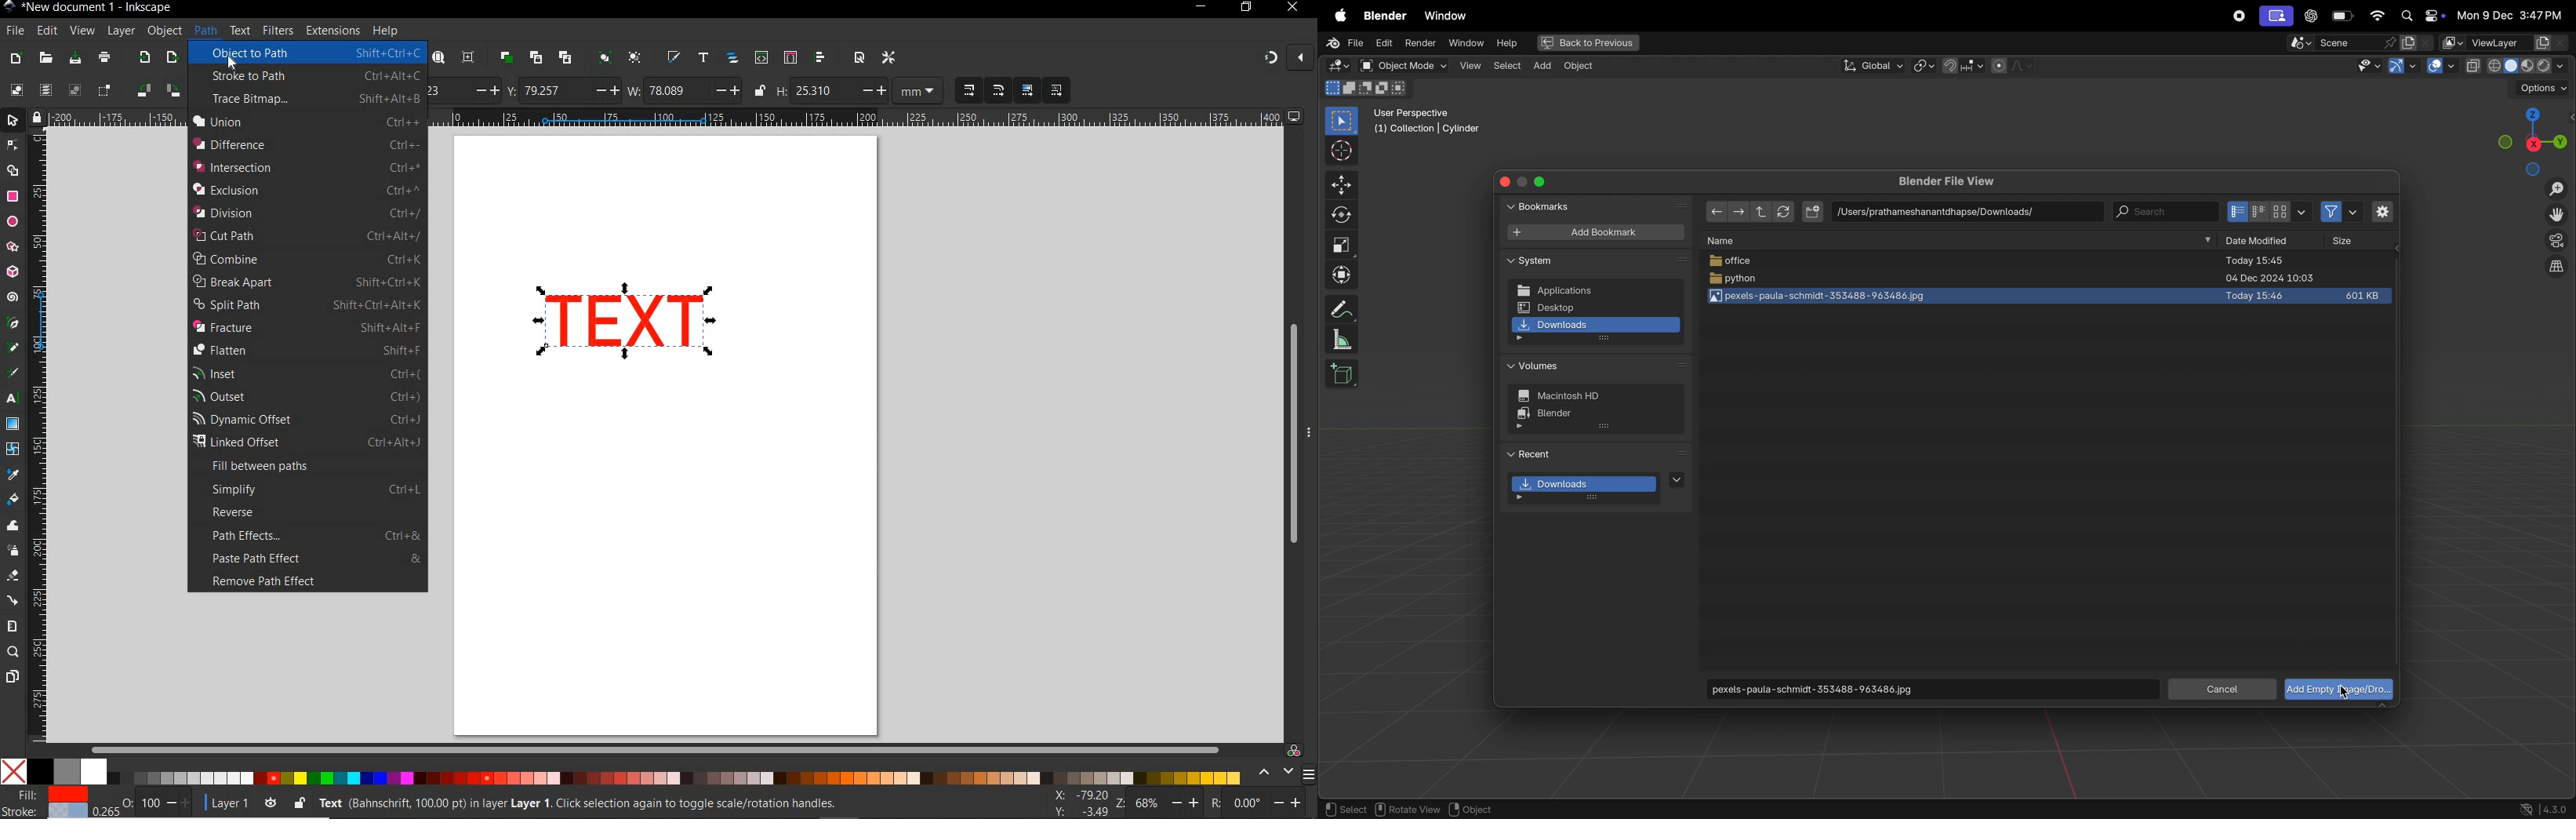 The height and width of the screenshot is (840, 2576). What do you see at coordinates (673, 58) in the screenshot?
I see `OPEN FILL AND STROKE` at bounding box center [673, 58].